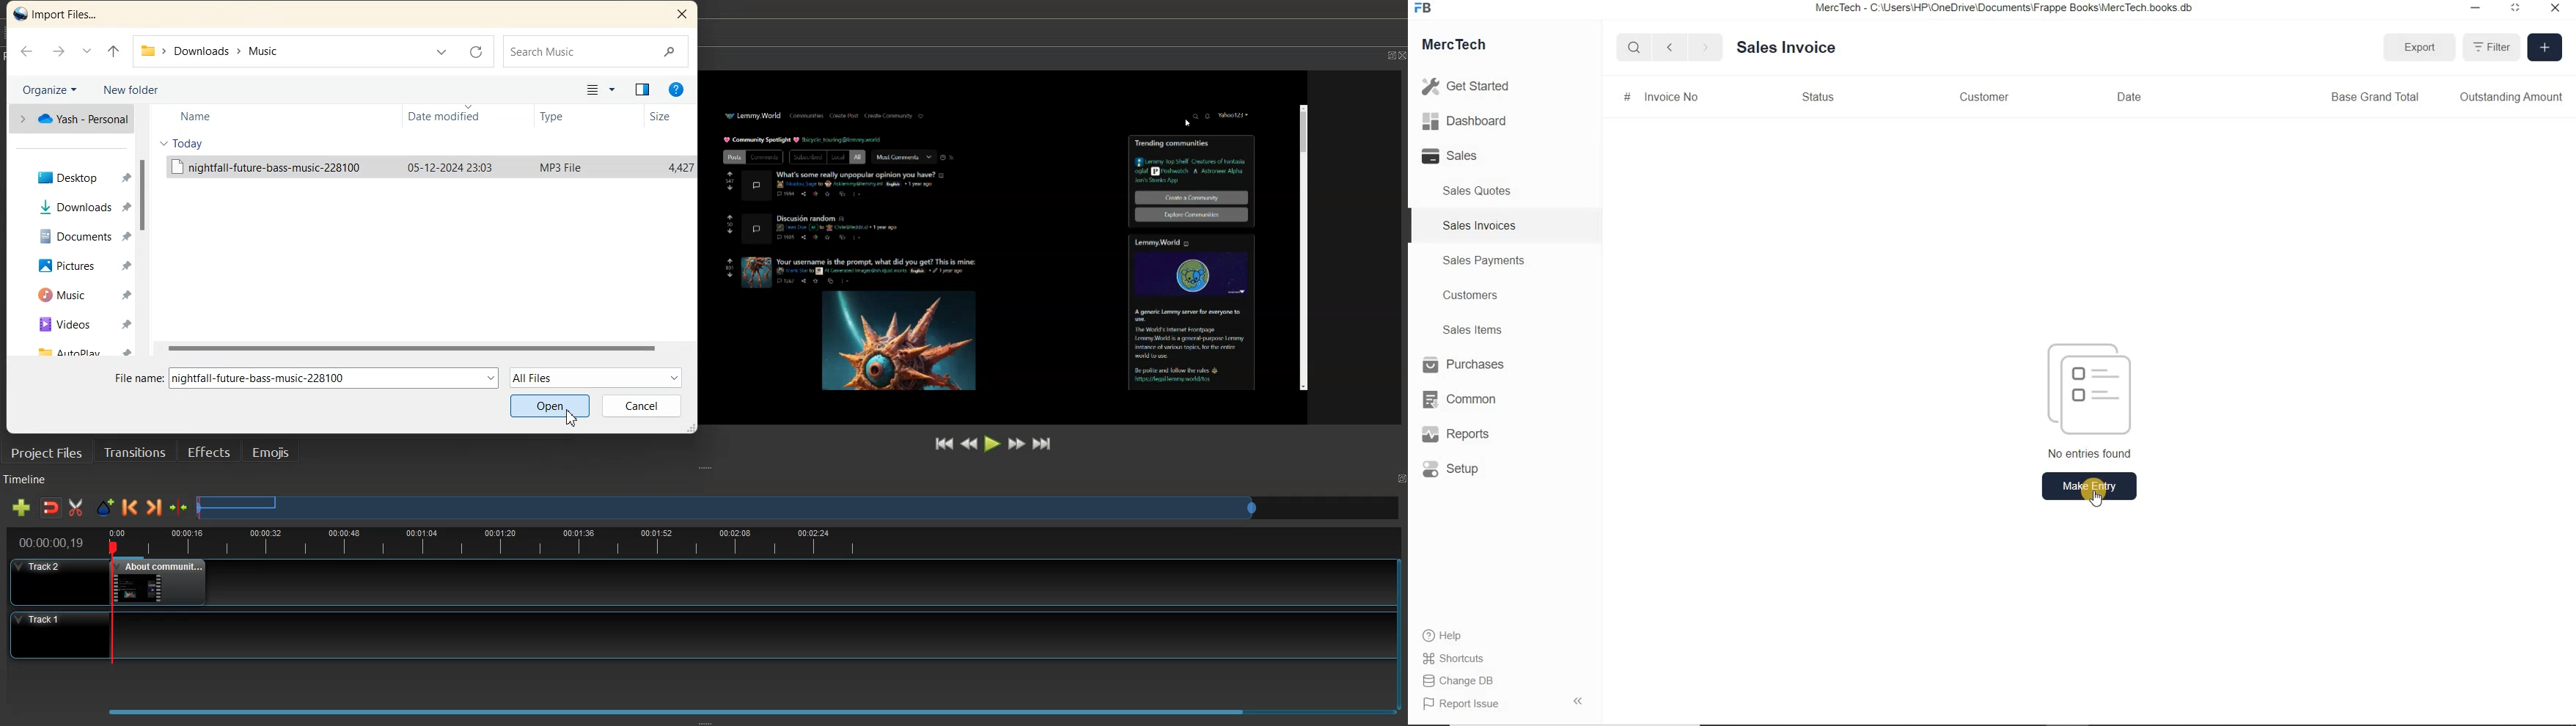 This screenshot has height=728, width=2576. I want to click on Sales Invoices, so click(1480, 225).